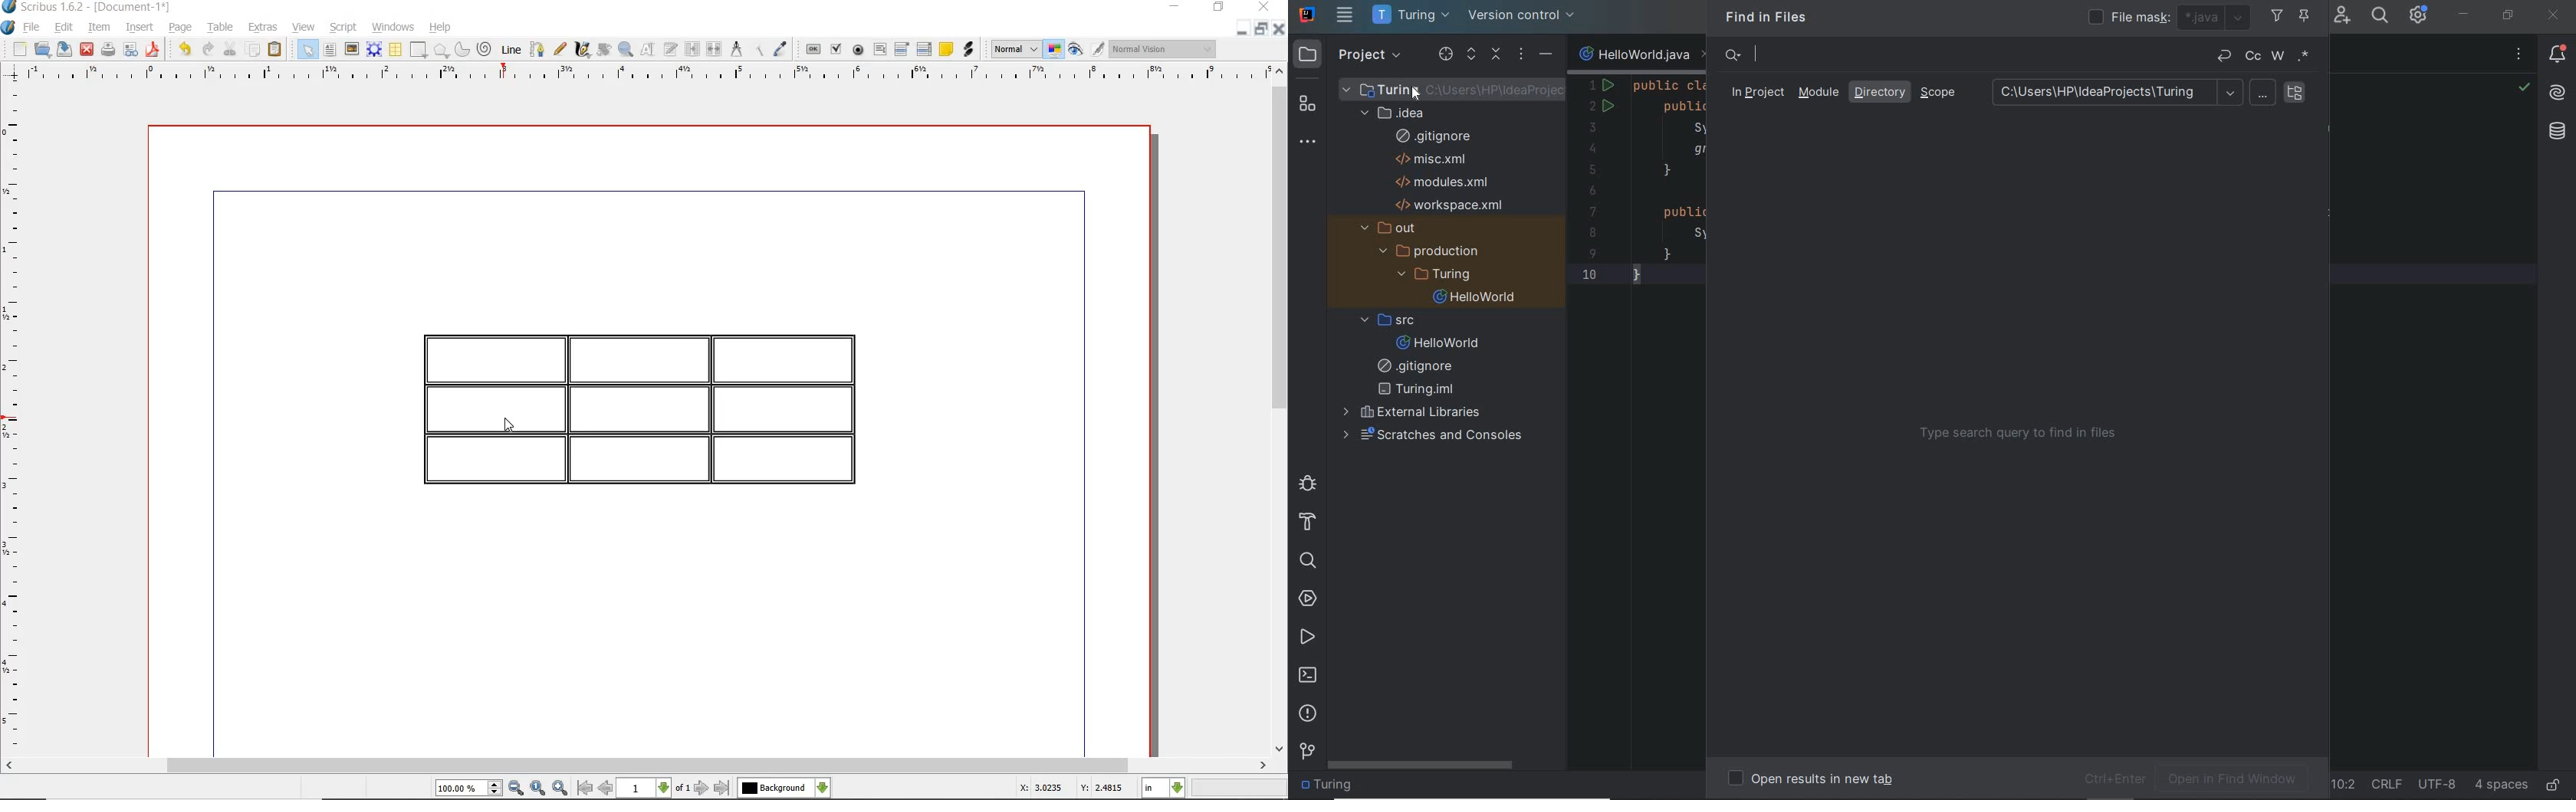  What do you see at coordinates (1262, 28) in the screenshot?
I see `RESTORE` at bounding box center [1262, 28].